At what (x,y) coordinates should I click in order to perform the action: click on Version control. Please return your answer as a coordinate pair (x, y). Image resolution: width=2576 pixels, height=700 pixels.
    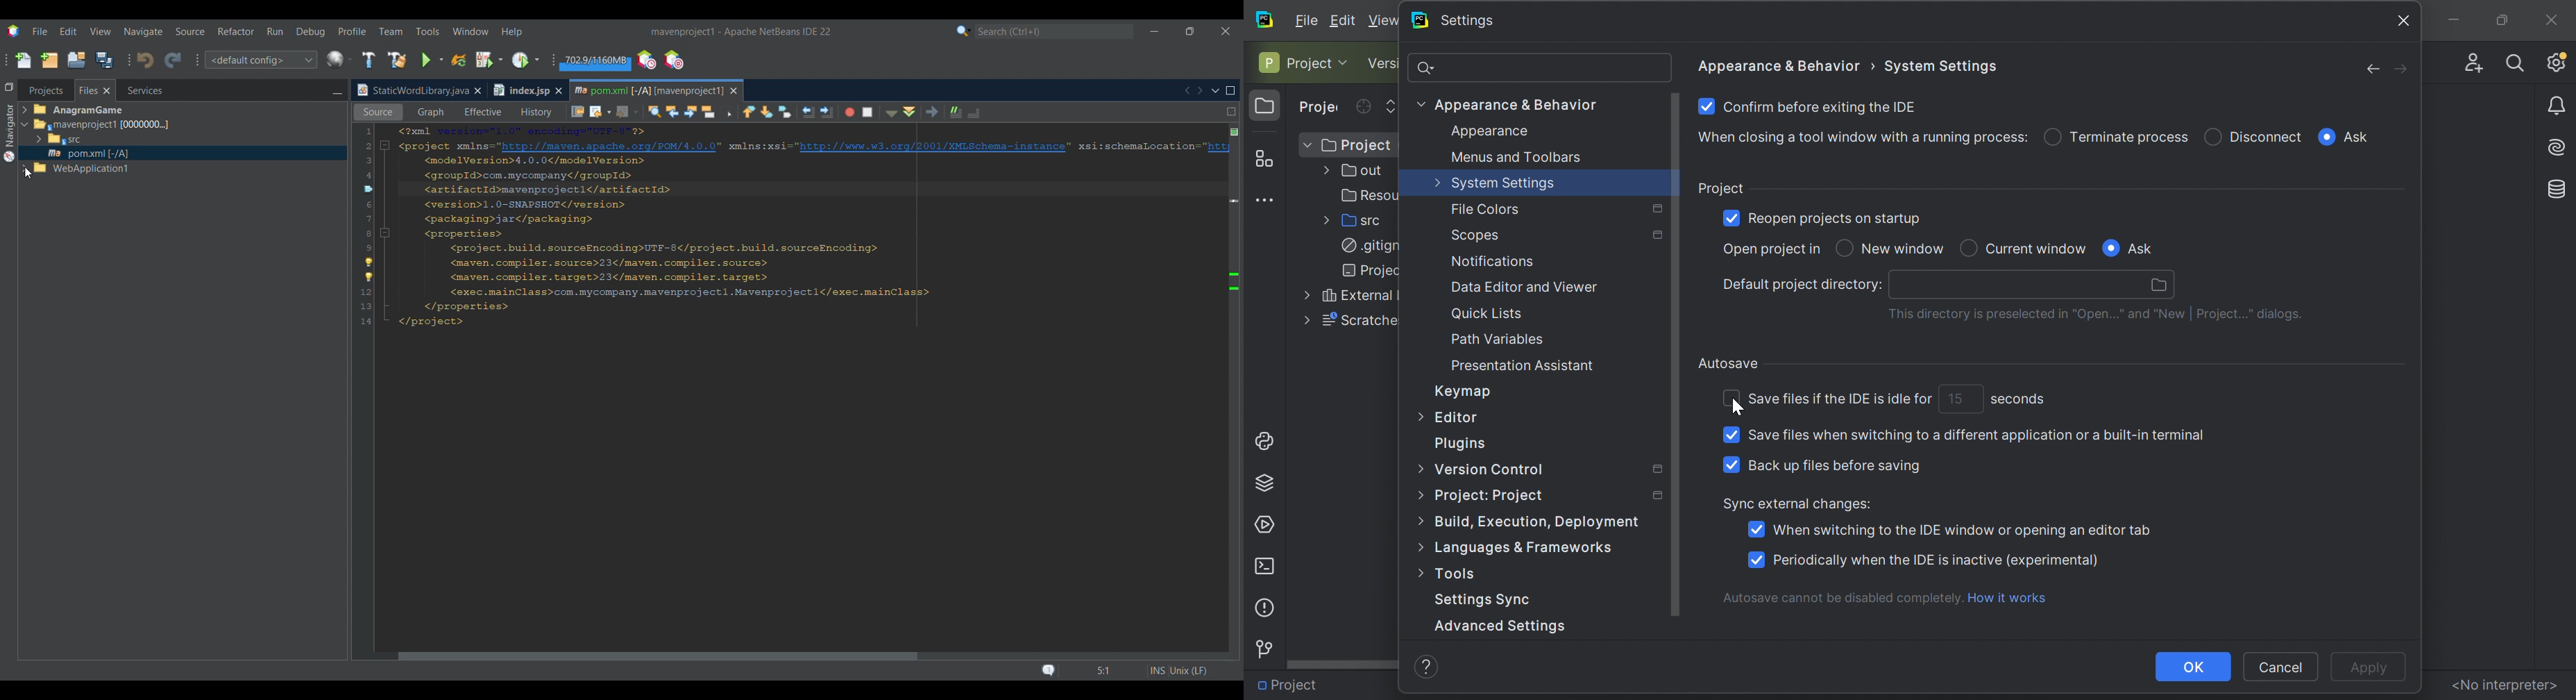
    Looking at the image, I should click on (1383, 64).